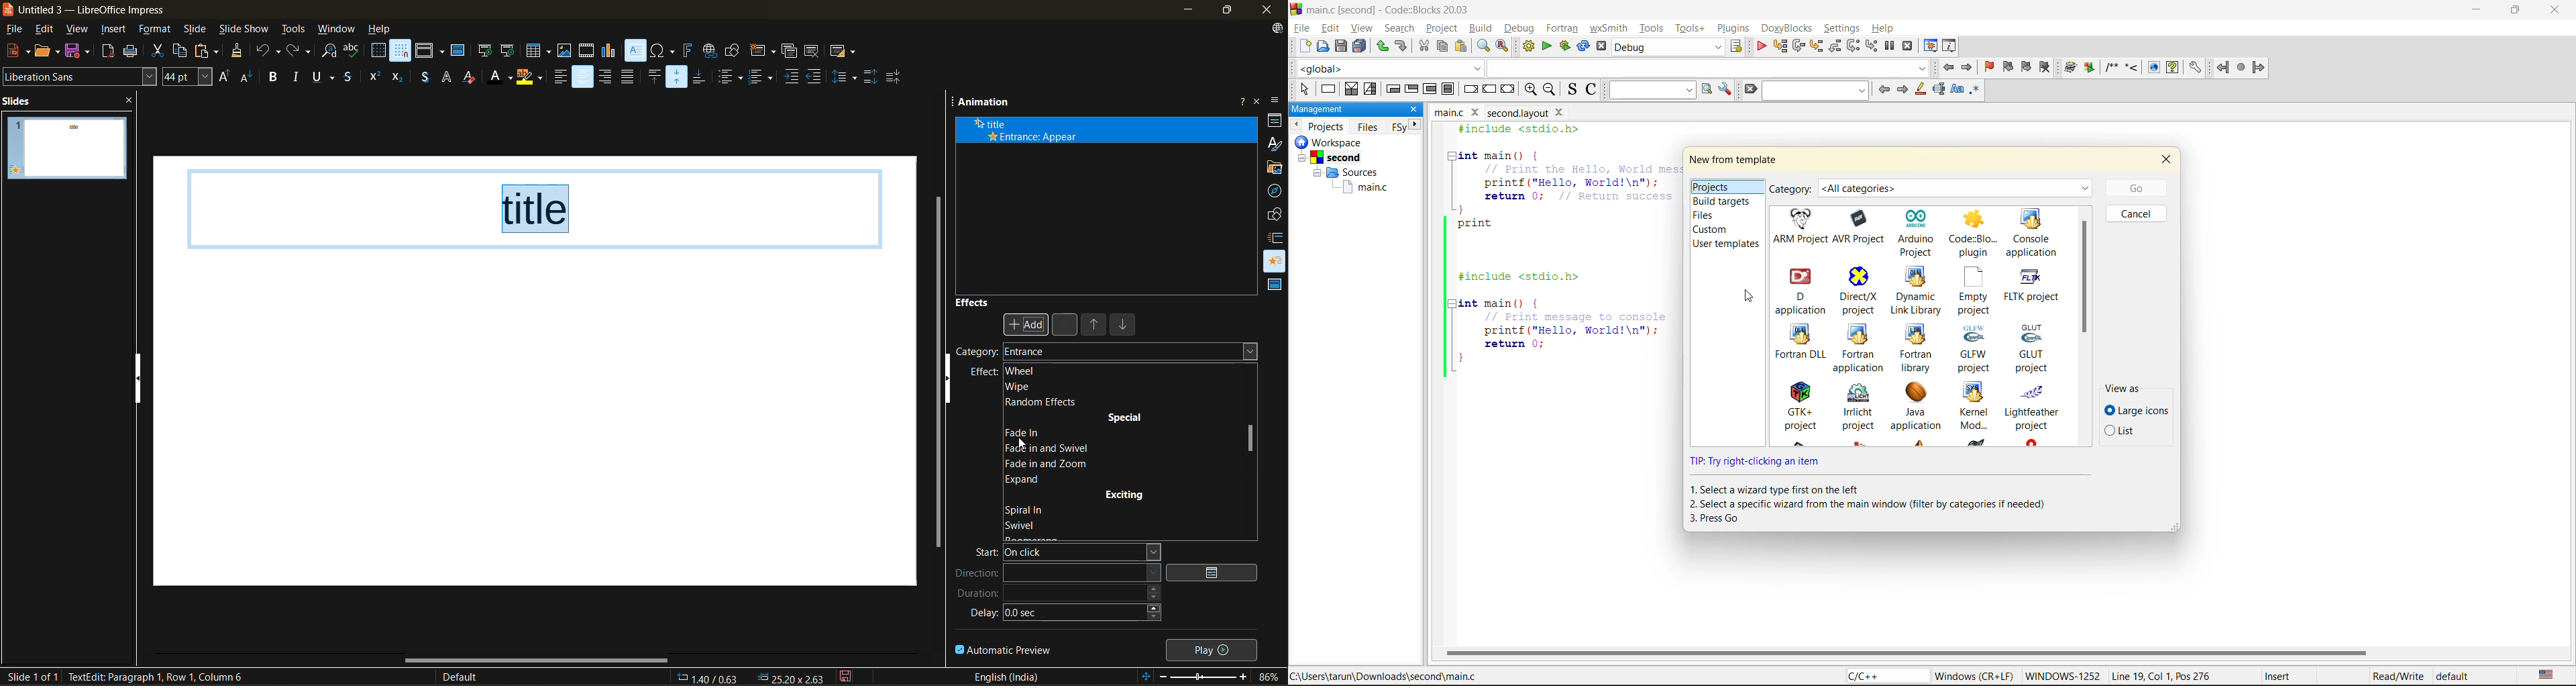 The image size is (2576, 700). Describe the element at coordinates (506, 50) in the screenshot. I see `start from current slide` at that location.